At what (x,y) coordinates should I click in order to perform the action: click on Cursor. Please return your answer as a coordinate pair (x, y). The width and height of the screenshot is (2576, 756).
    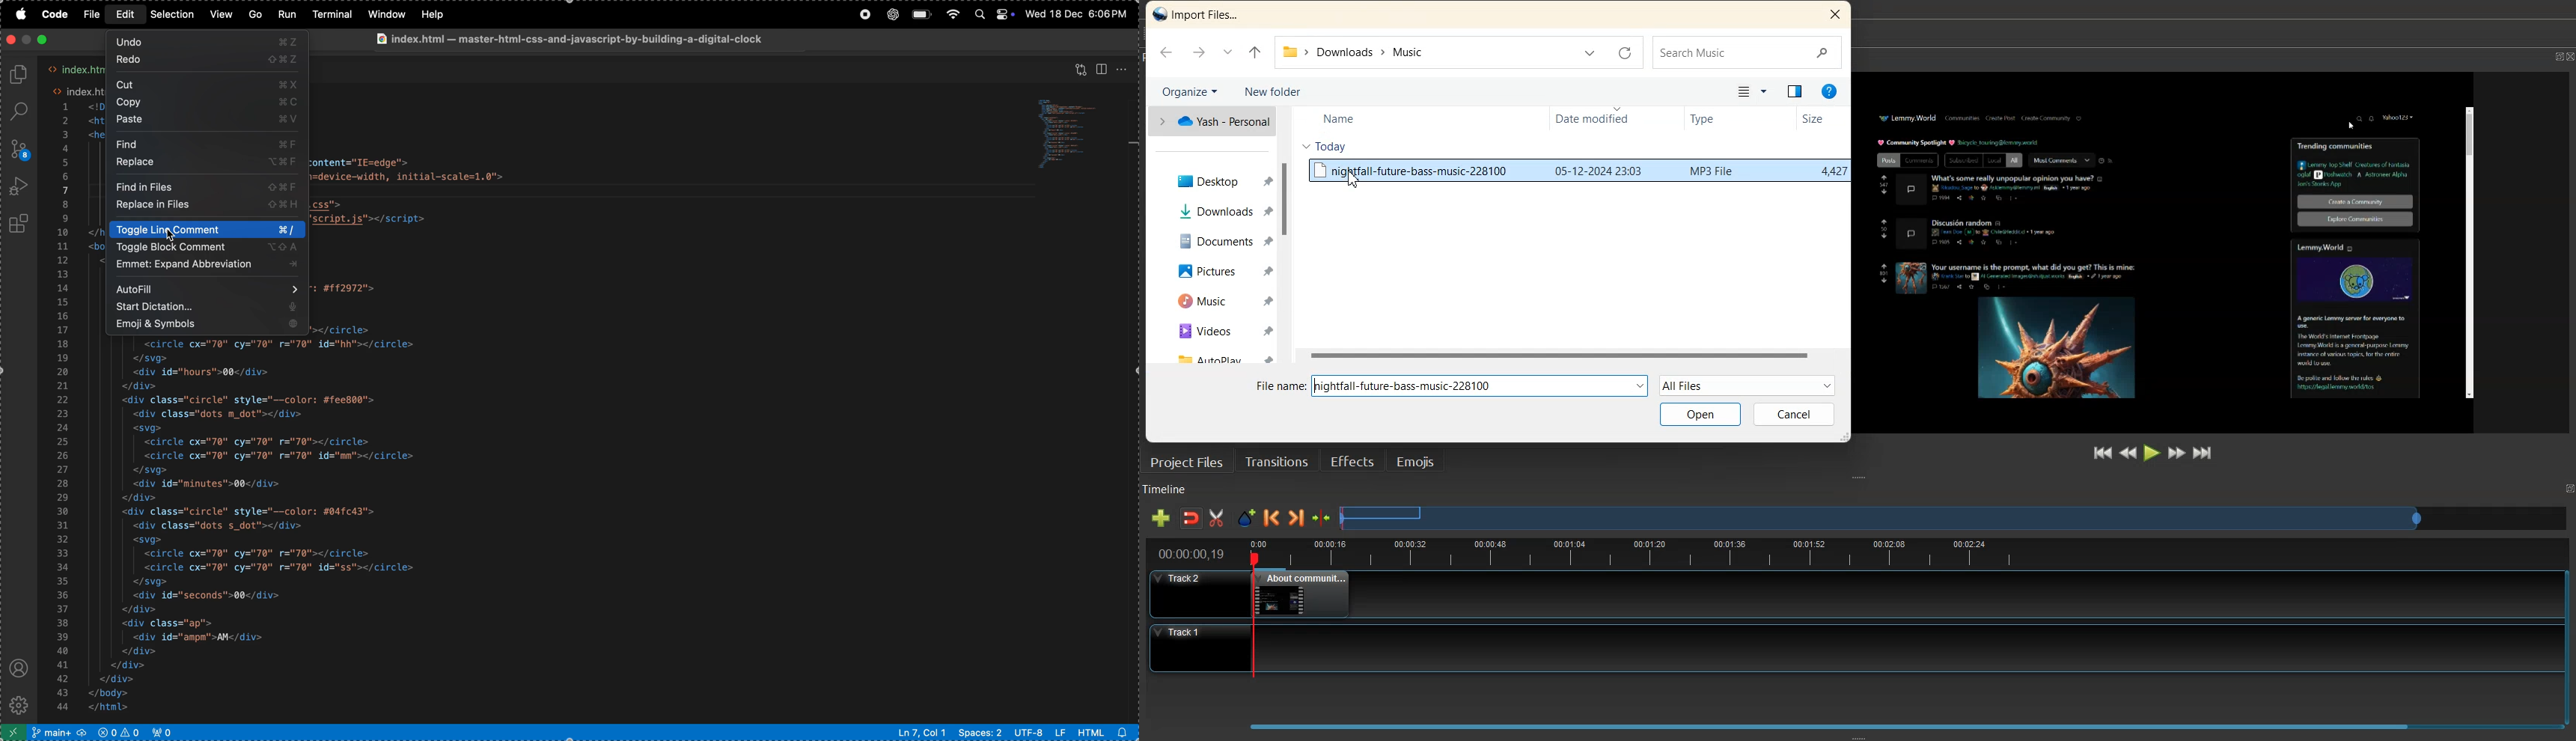
    Looking at the image, I should click on (1358, 182).